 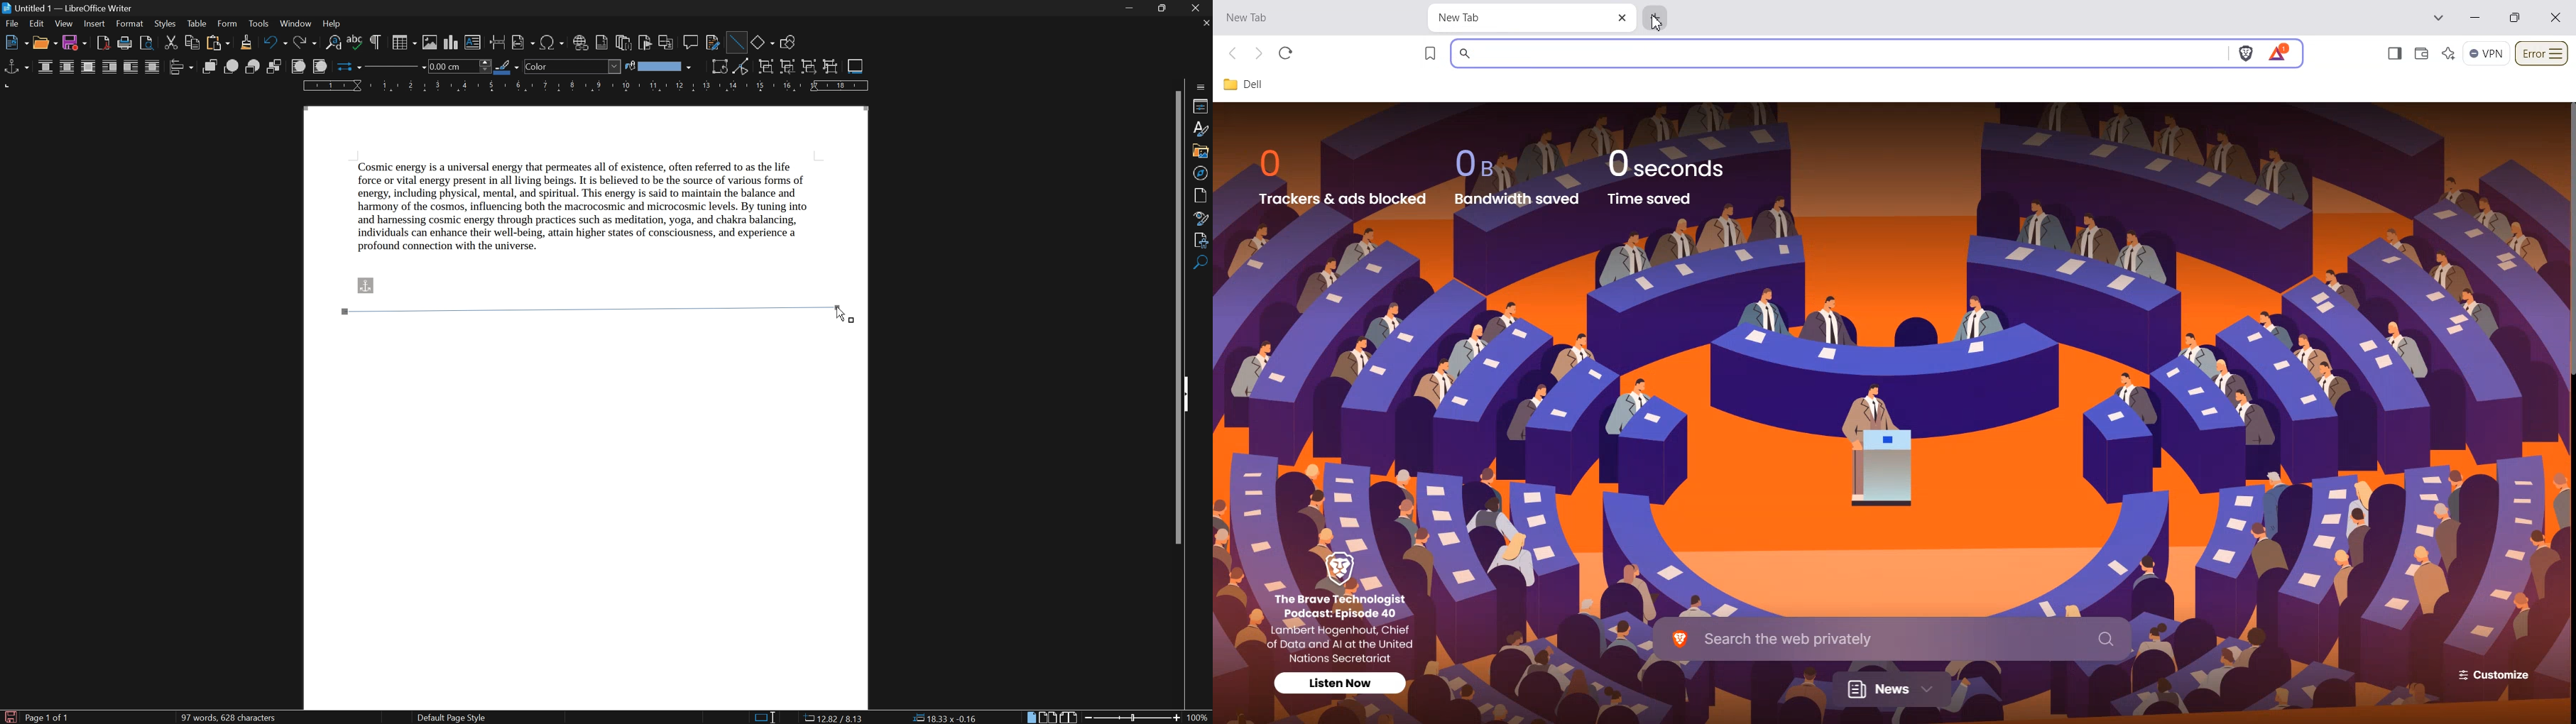 What do you see at coordinates (458, 66) in the screenshot?
I see `line thickness` at bounding box center [458, 66].